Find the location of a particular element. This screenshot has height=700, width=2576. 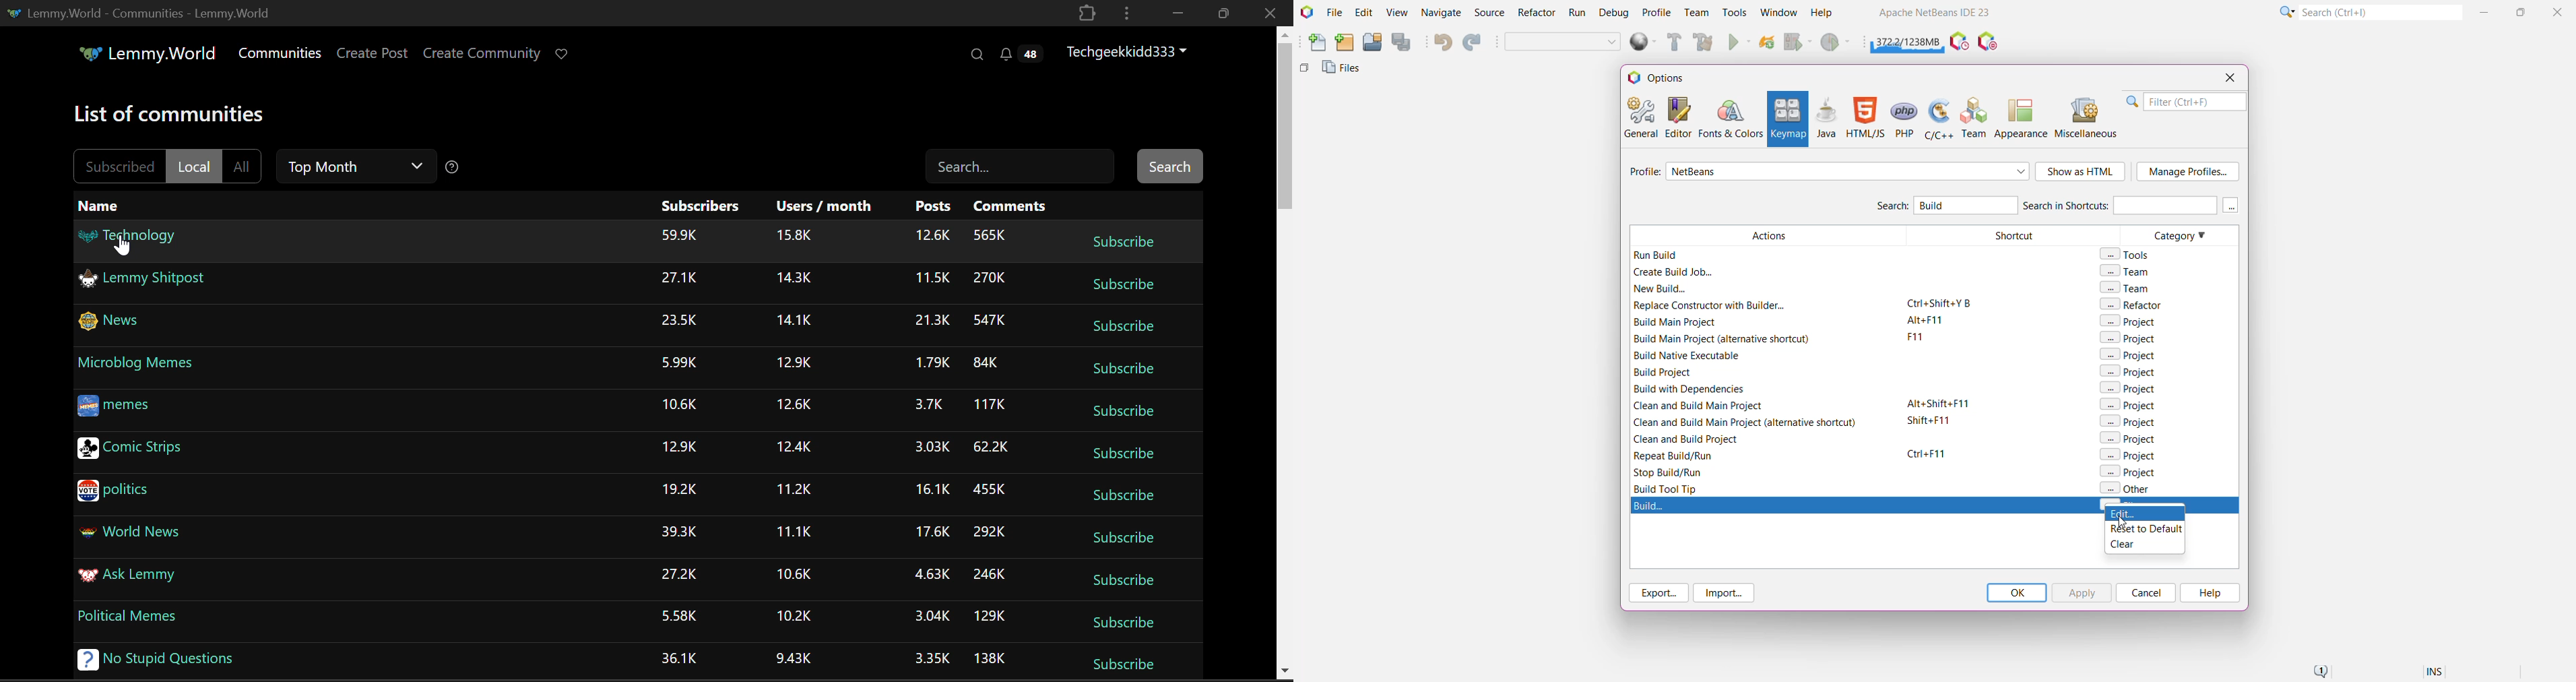

Tools is located at coordinates (1735, 11).